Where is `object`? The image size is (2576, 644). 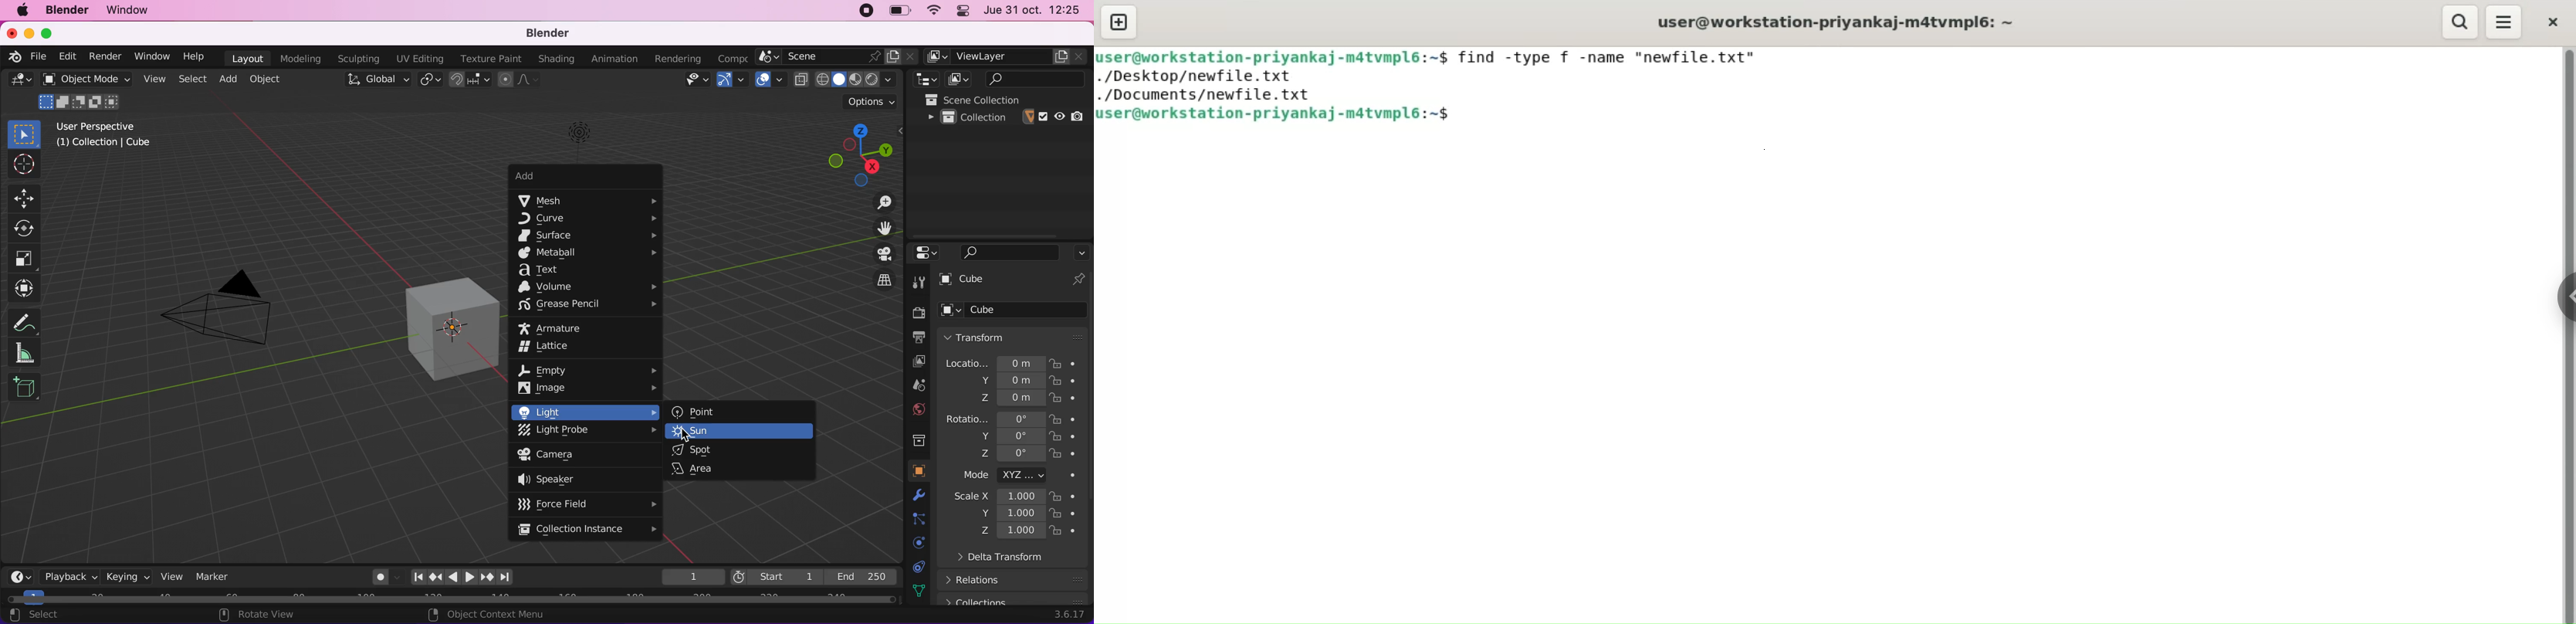
object is located at coordinates (265, 80).